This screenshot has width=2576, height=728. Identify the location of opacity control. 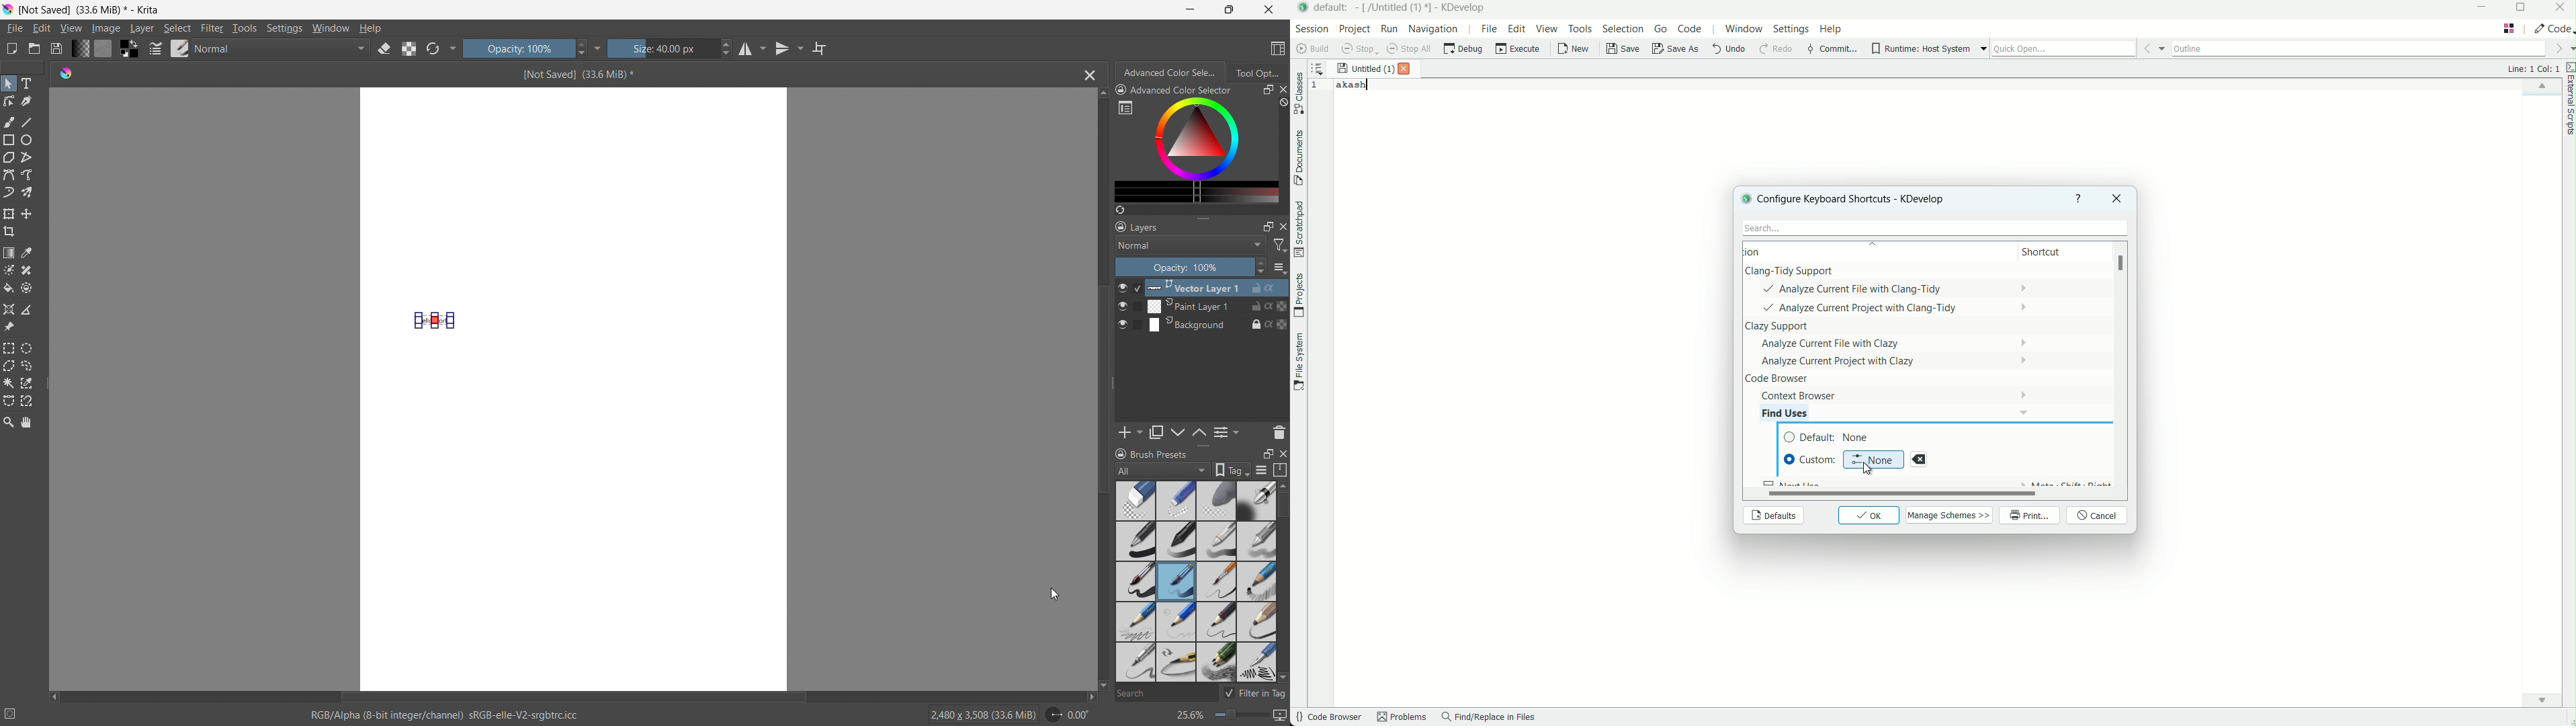
(1191, 267).